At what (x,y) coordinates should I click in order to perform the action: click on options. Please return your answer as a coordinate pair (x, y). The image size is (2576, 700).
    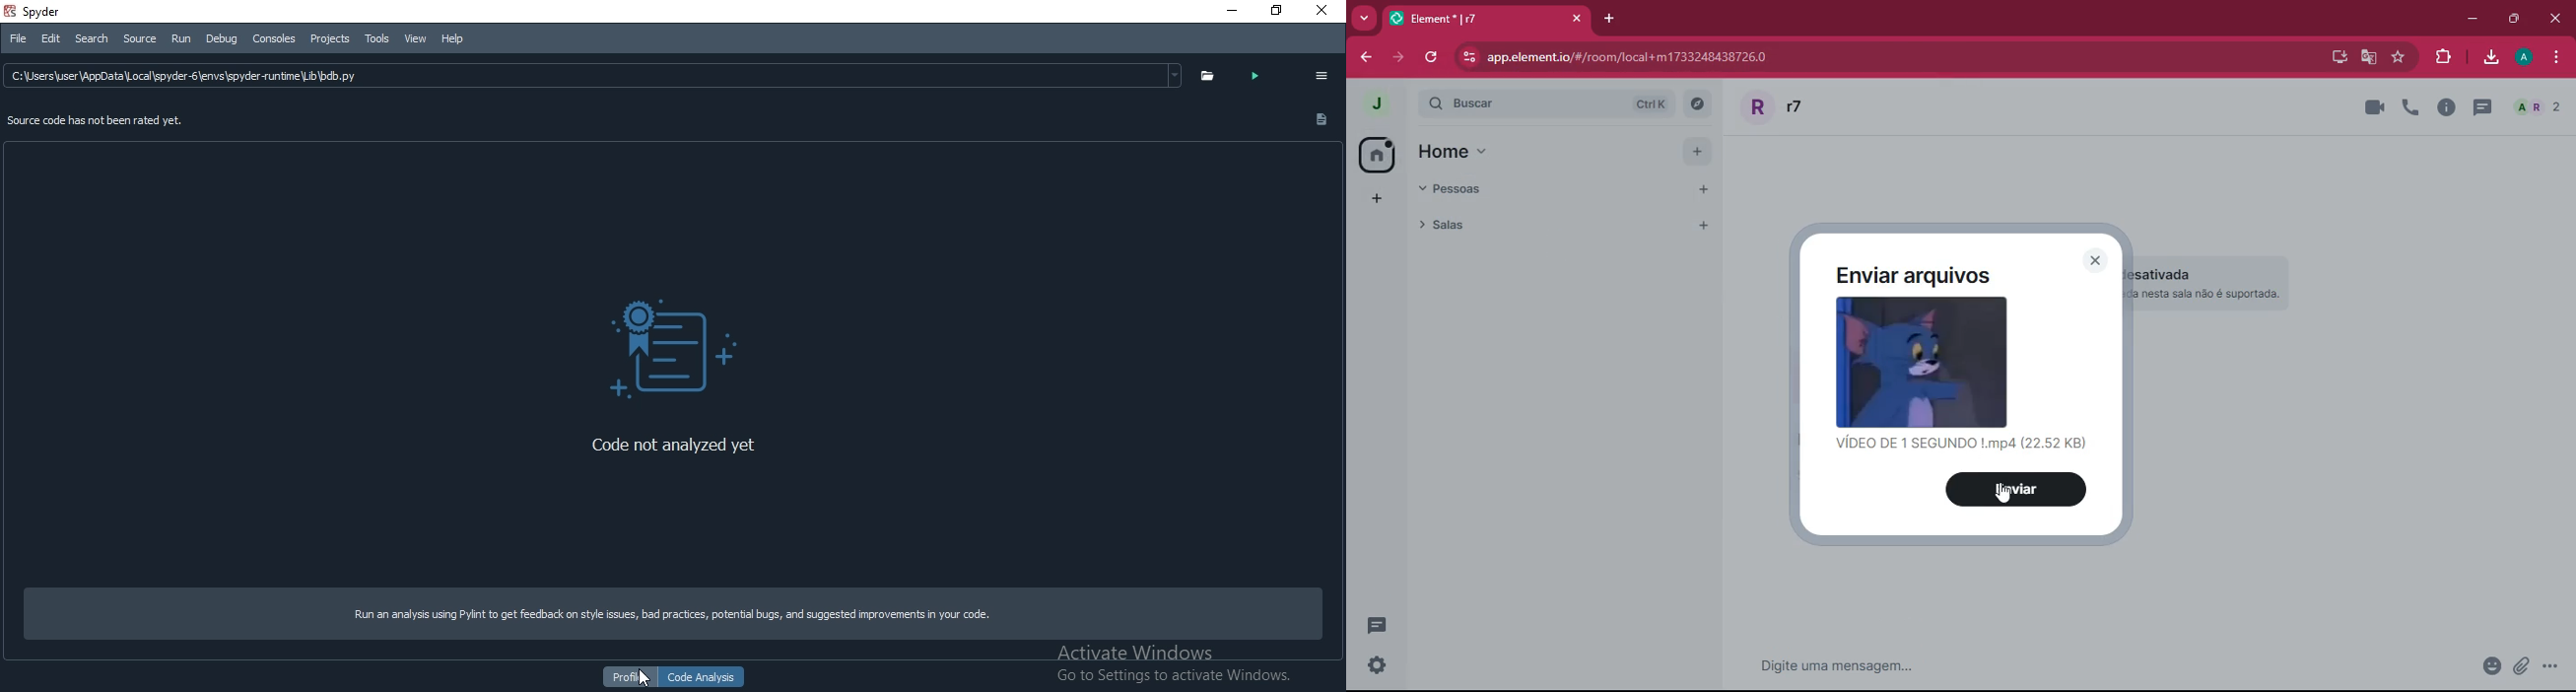
    Looking at the image, I should click on (1325, 73).